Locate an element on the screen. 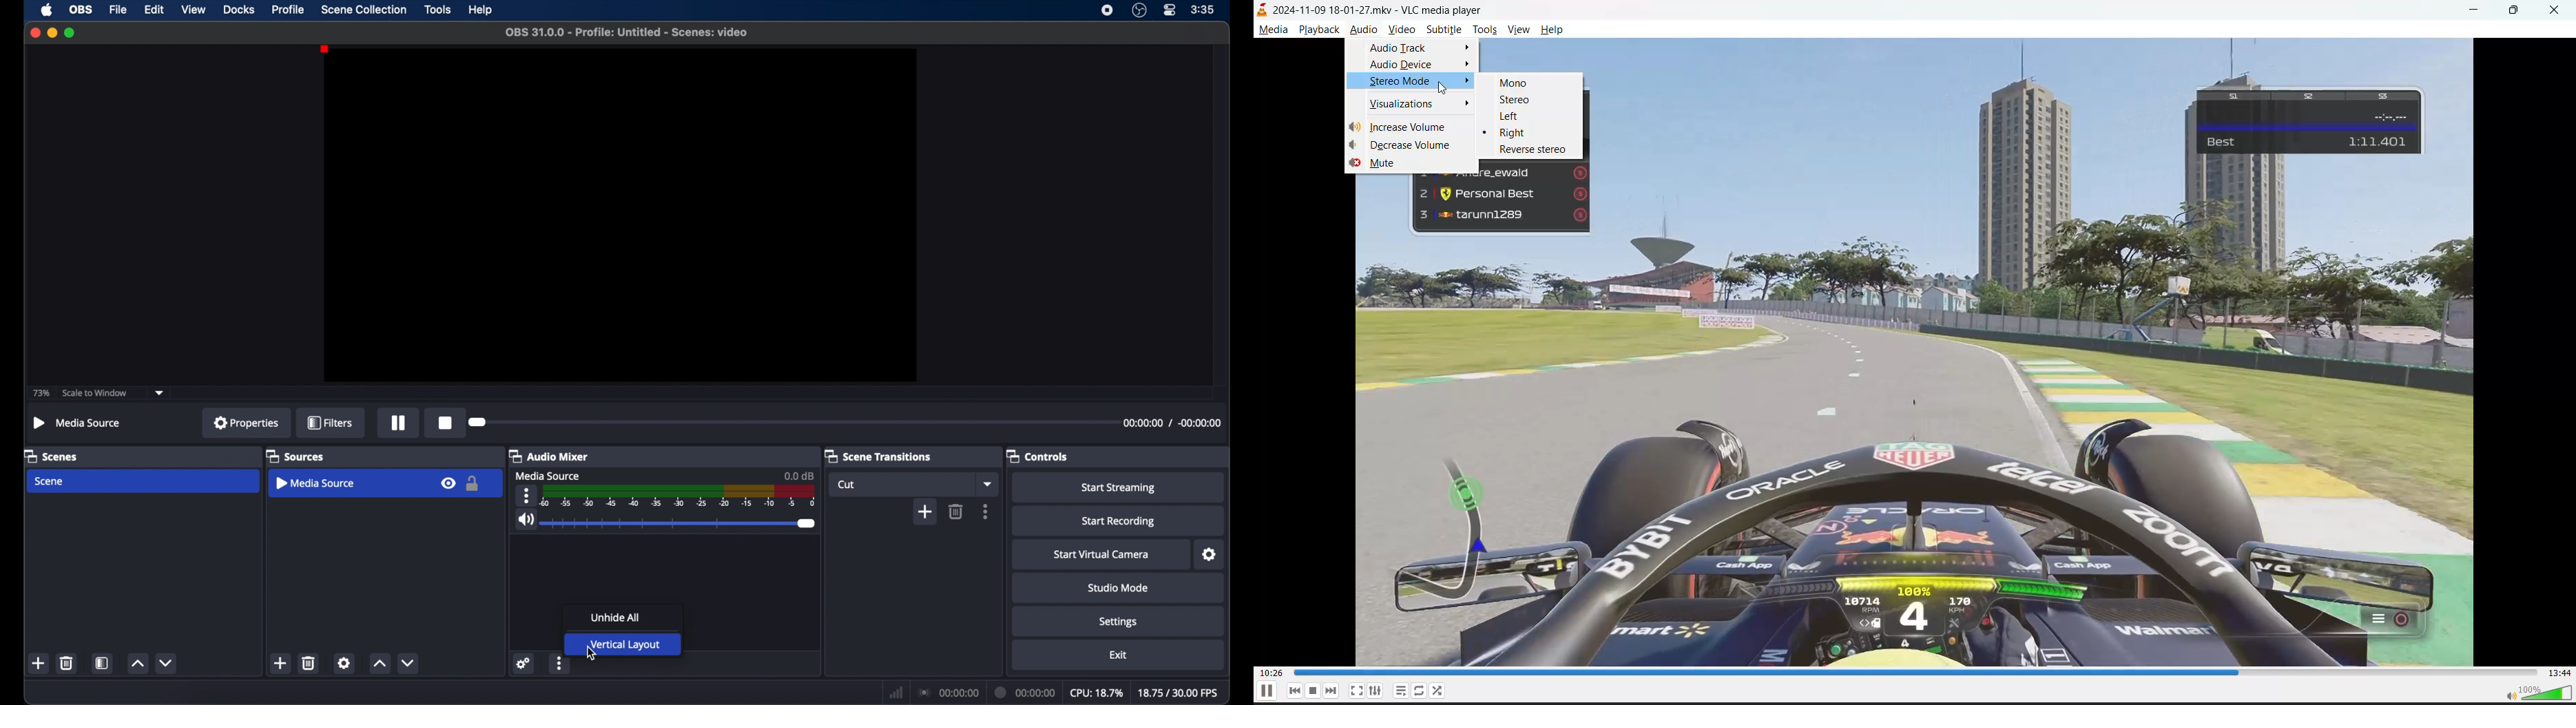 The height and width of the screenshot is (728, 2576). audio device is located at coordinates (1420, 64).